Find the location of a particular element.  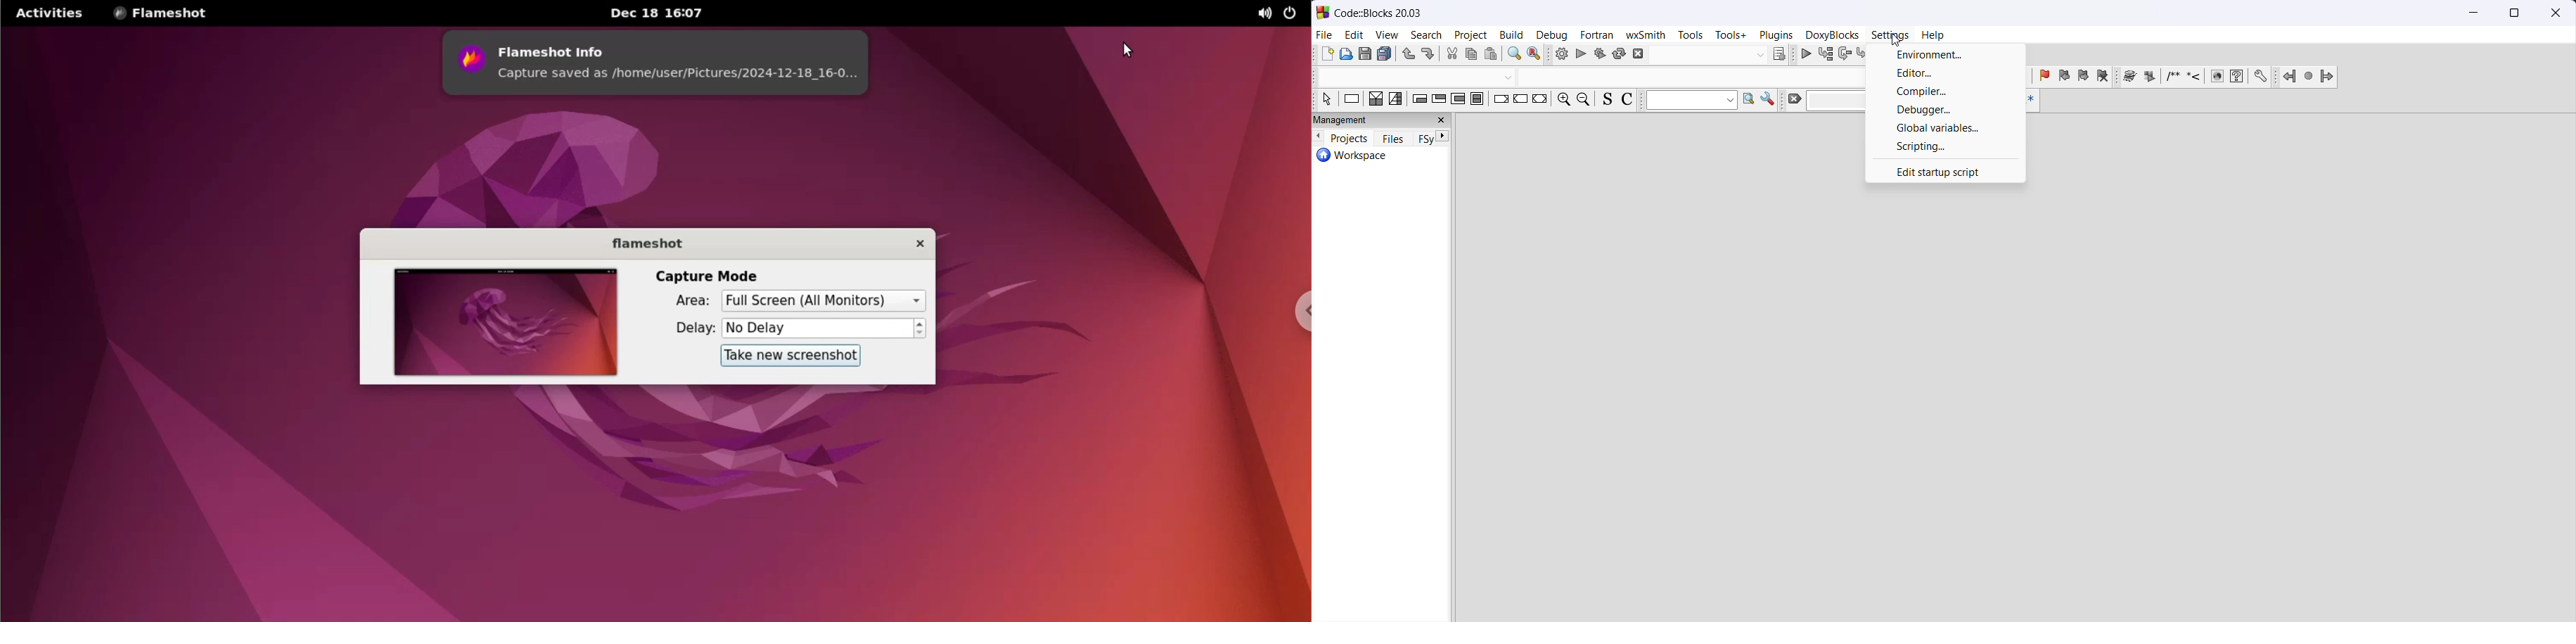

paste is located at coordinates (1492, 54).